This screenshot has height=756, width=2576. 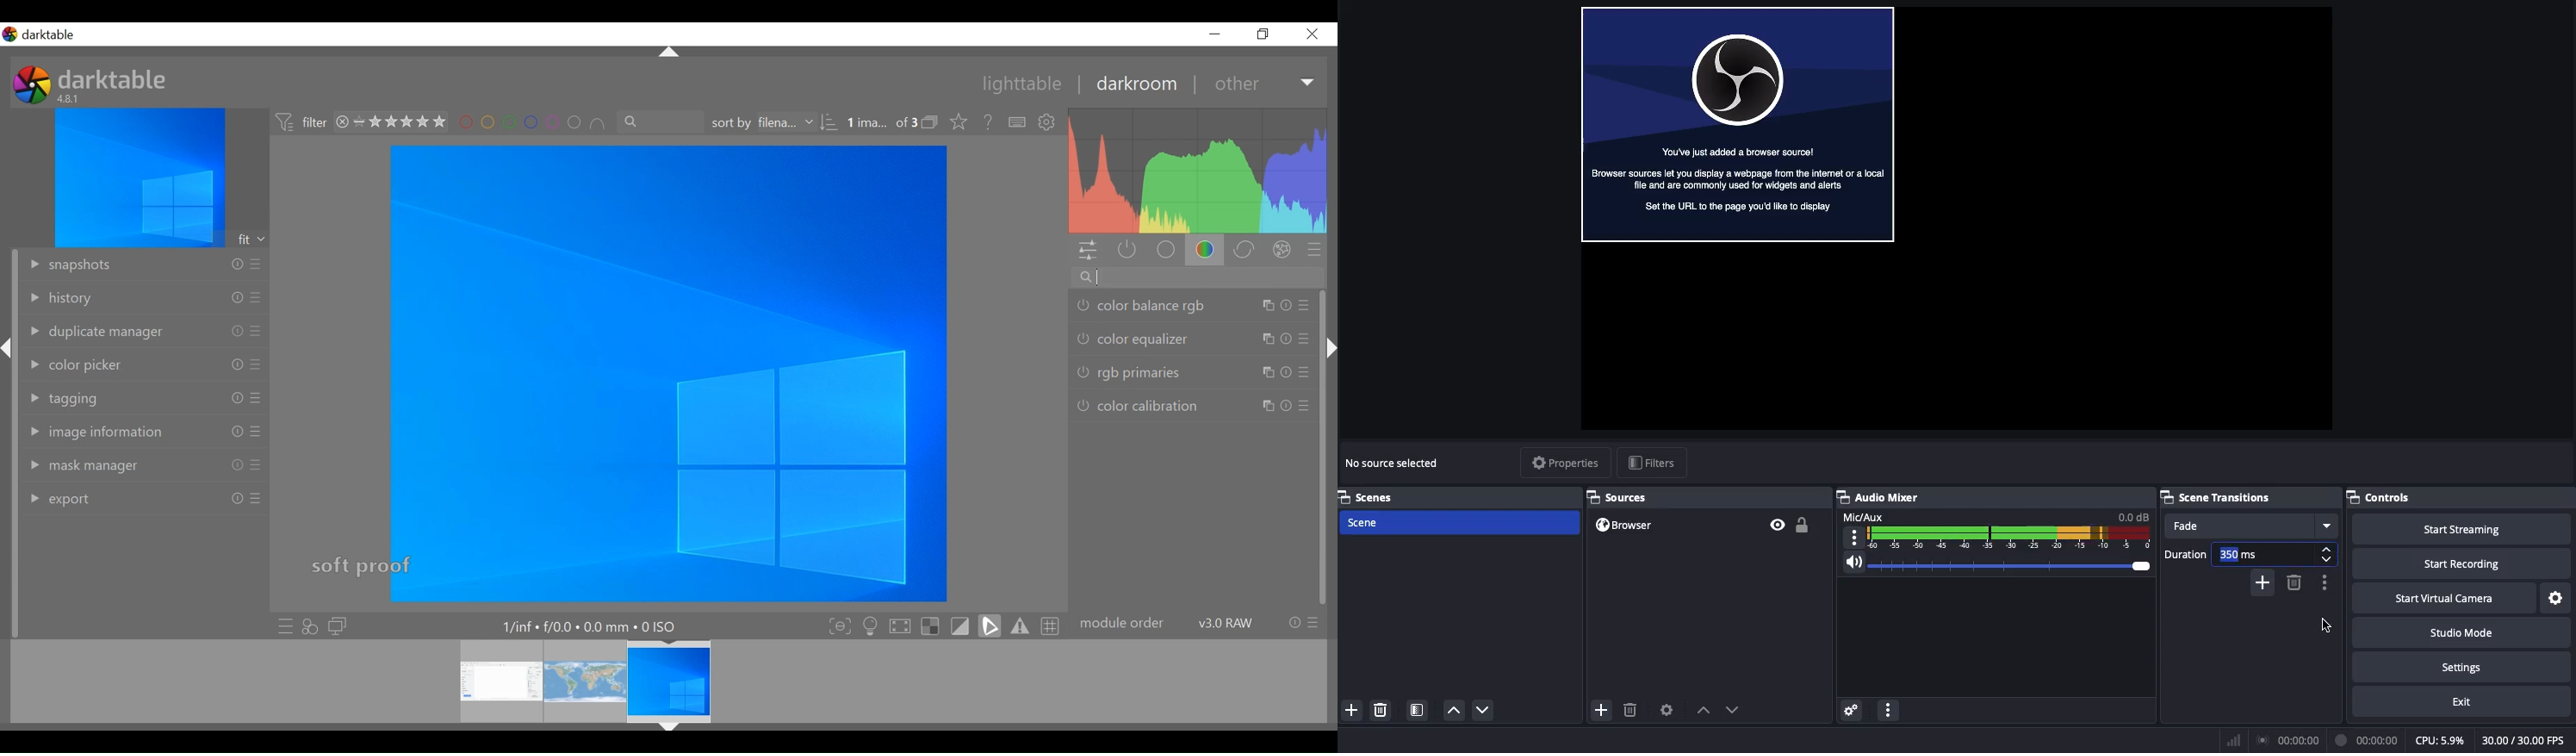 What do you see at coordinates (252, 239) in the screenshot?
I see `fit` at bounding box center [252, 239].